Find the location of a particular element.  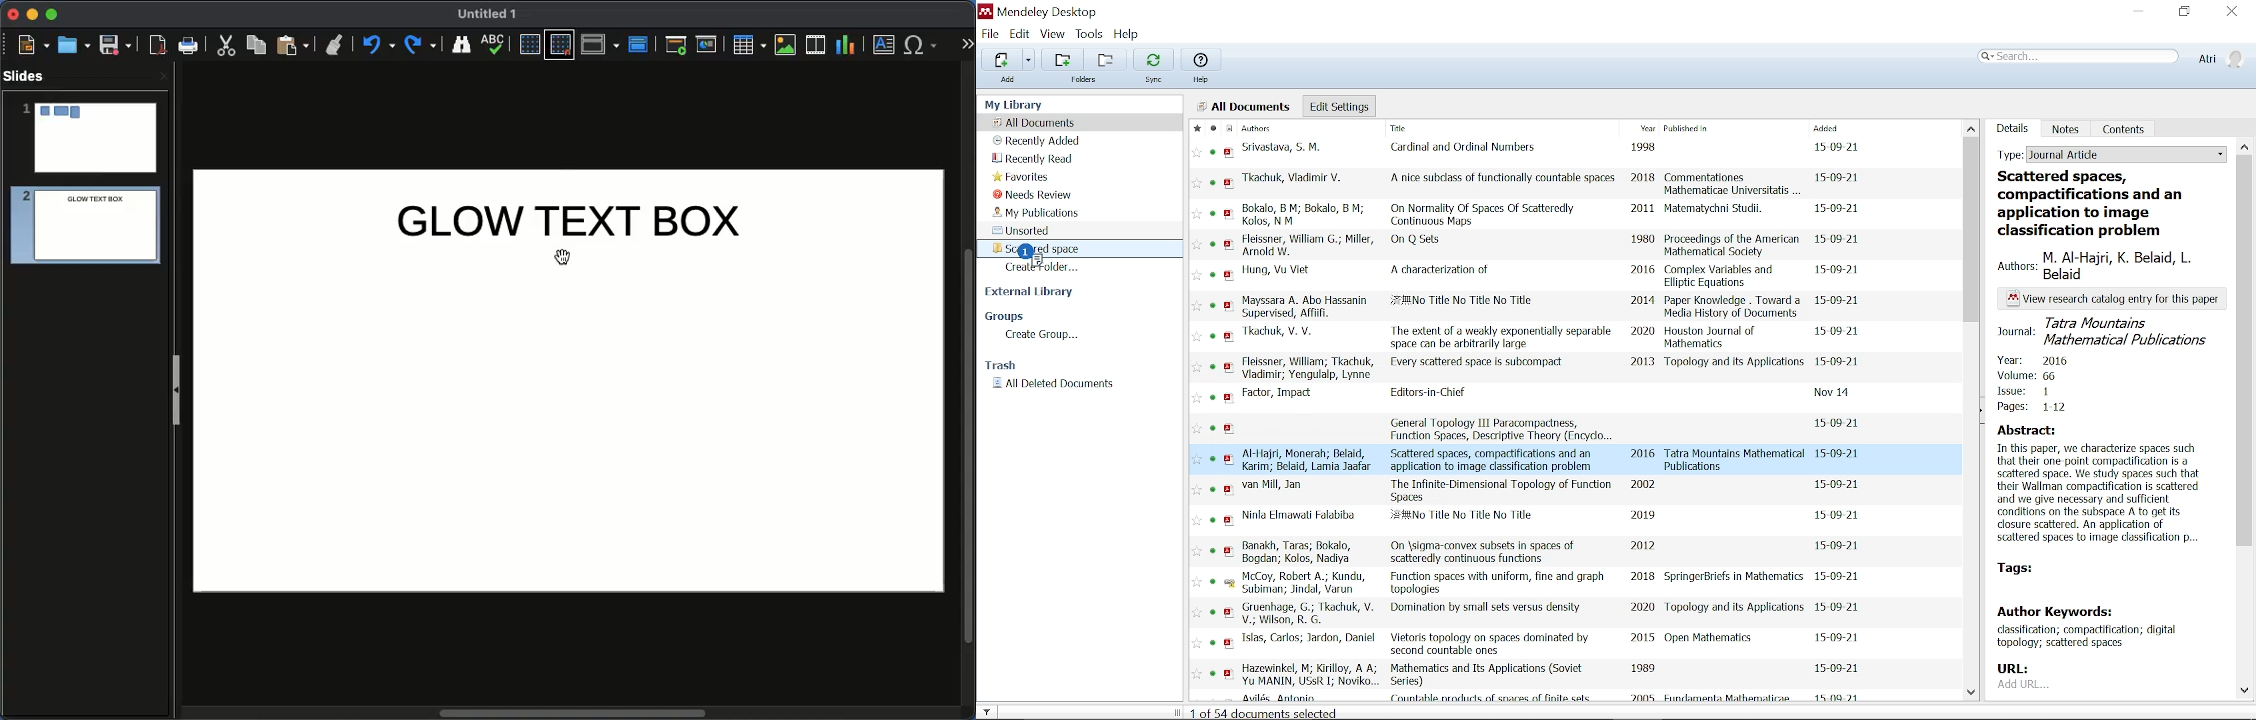

Published in is located at coordinates (1723, 130).